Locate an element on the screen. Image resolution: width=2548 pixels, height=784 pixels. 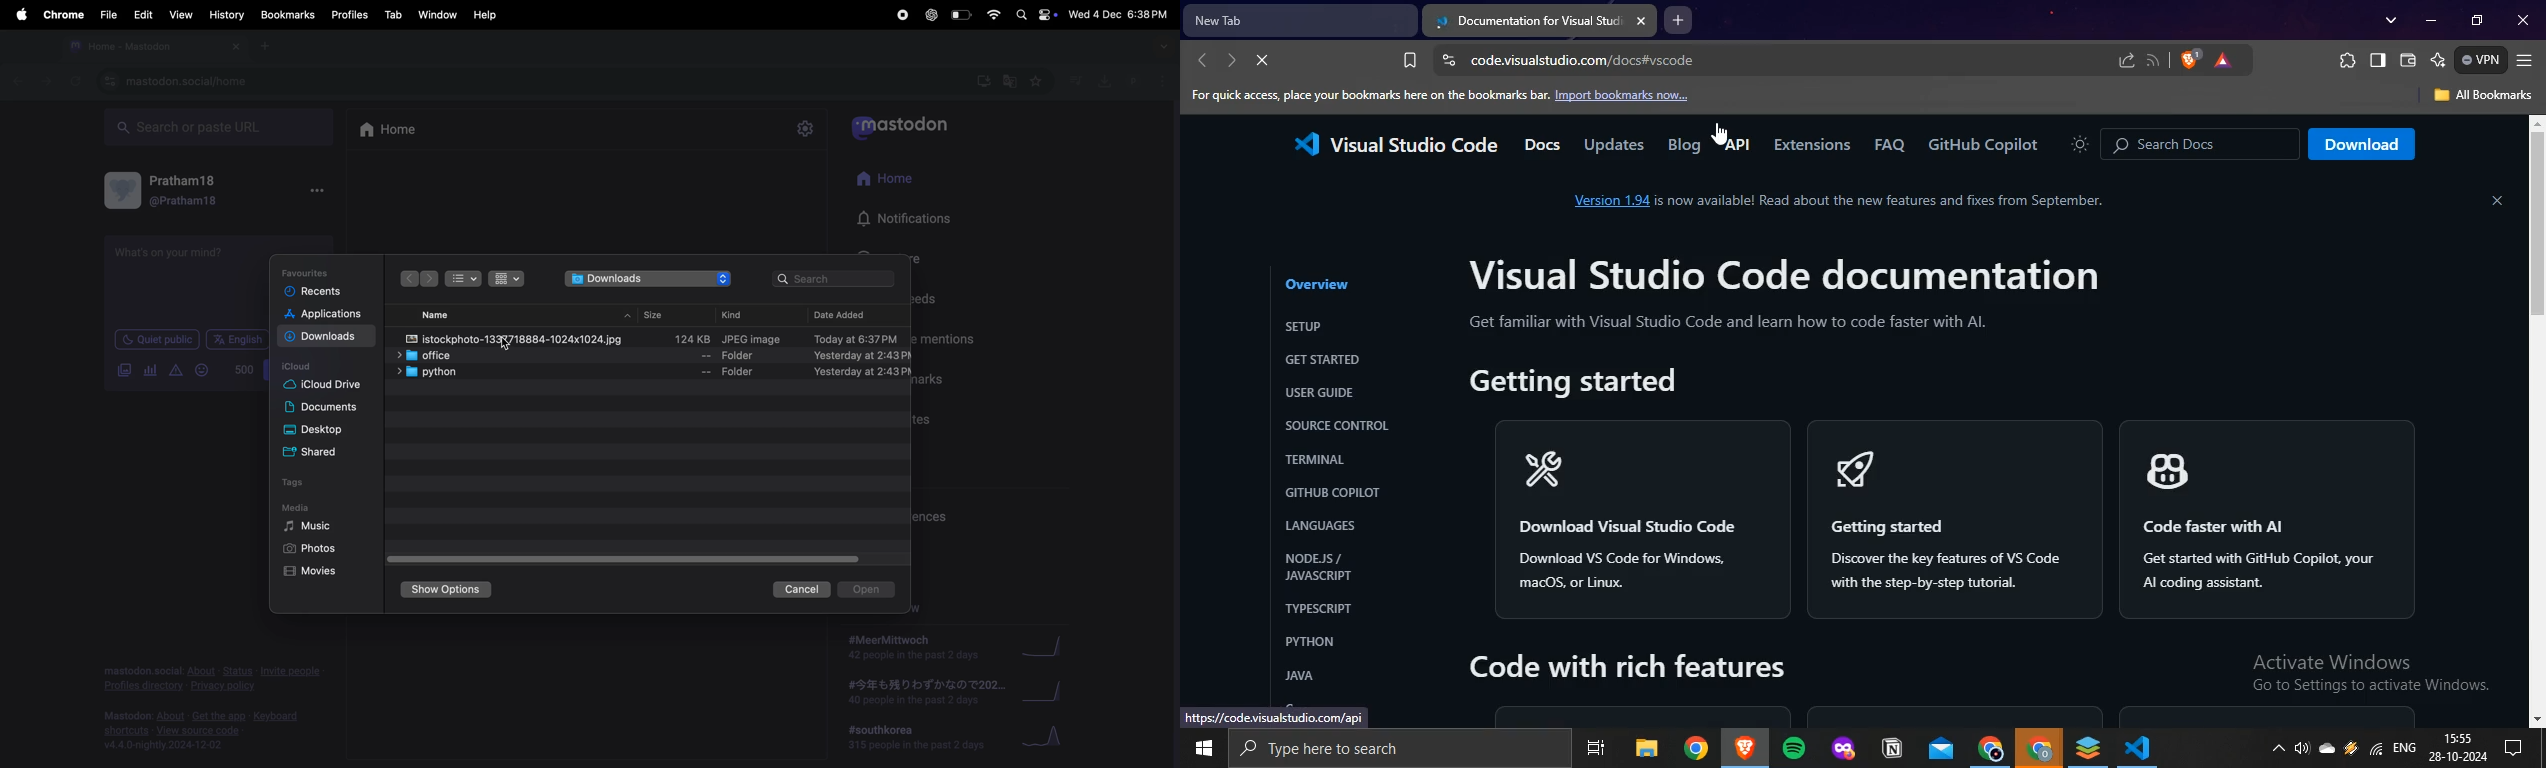
photos is located at coordinates (312, 550).